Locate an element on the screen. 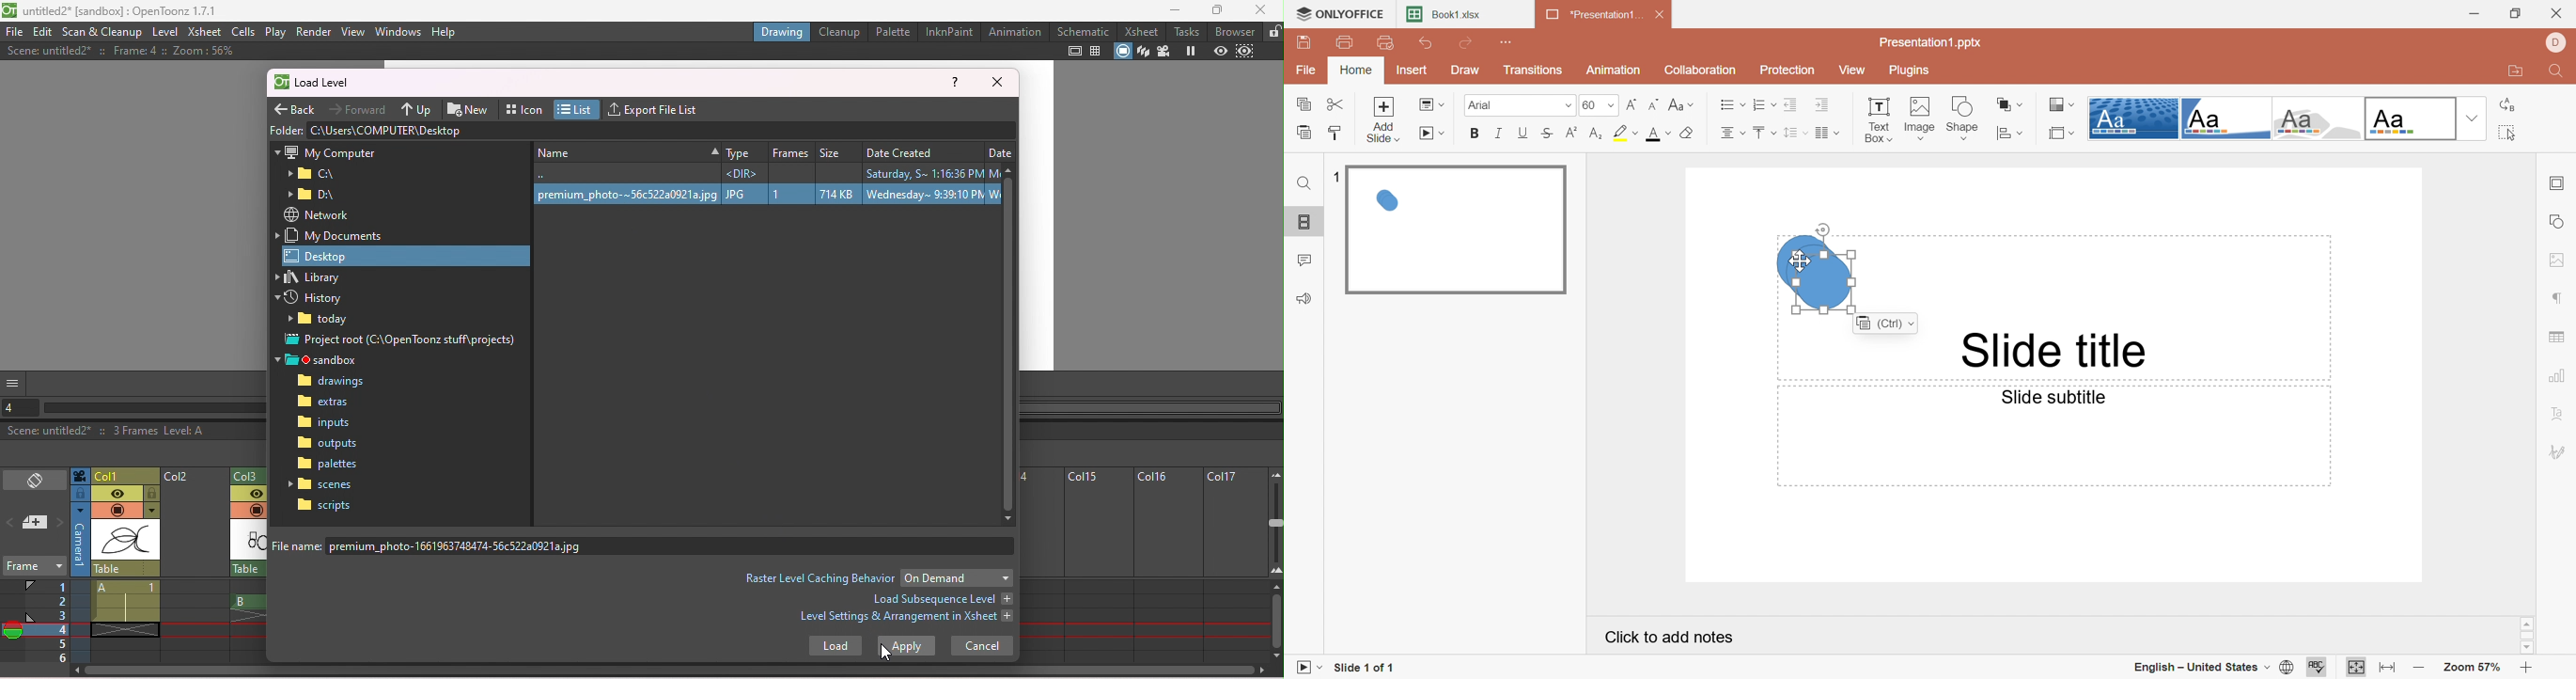 The height and width of the screenshot is (700, 2576). Quick print is located at coordinates (1385, 43).